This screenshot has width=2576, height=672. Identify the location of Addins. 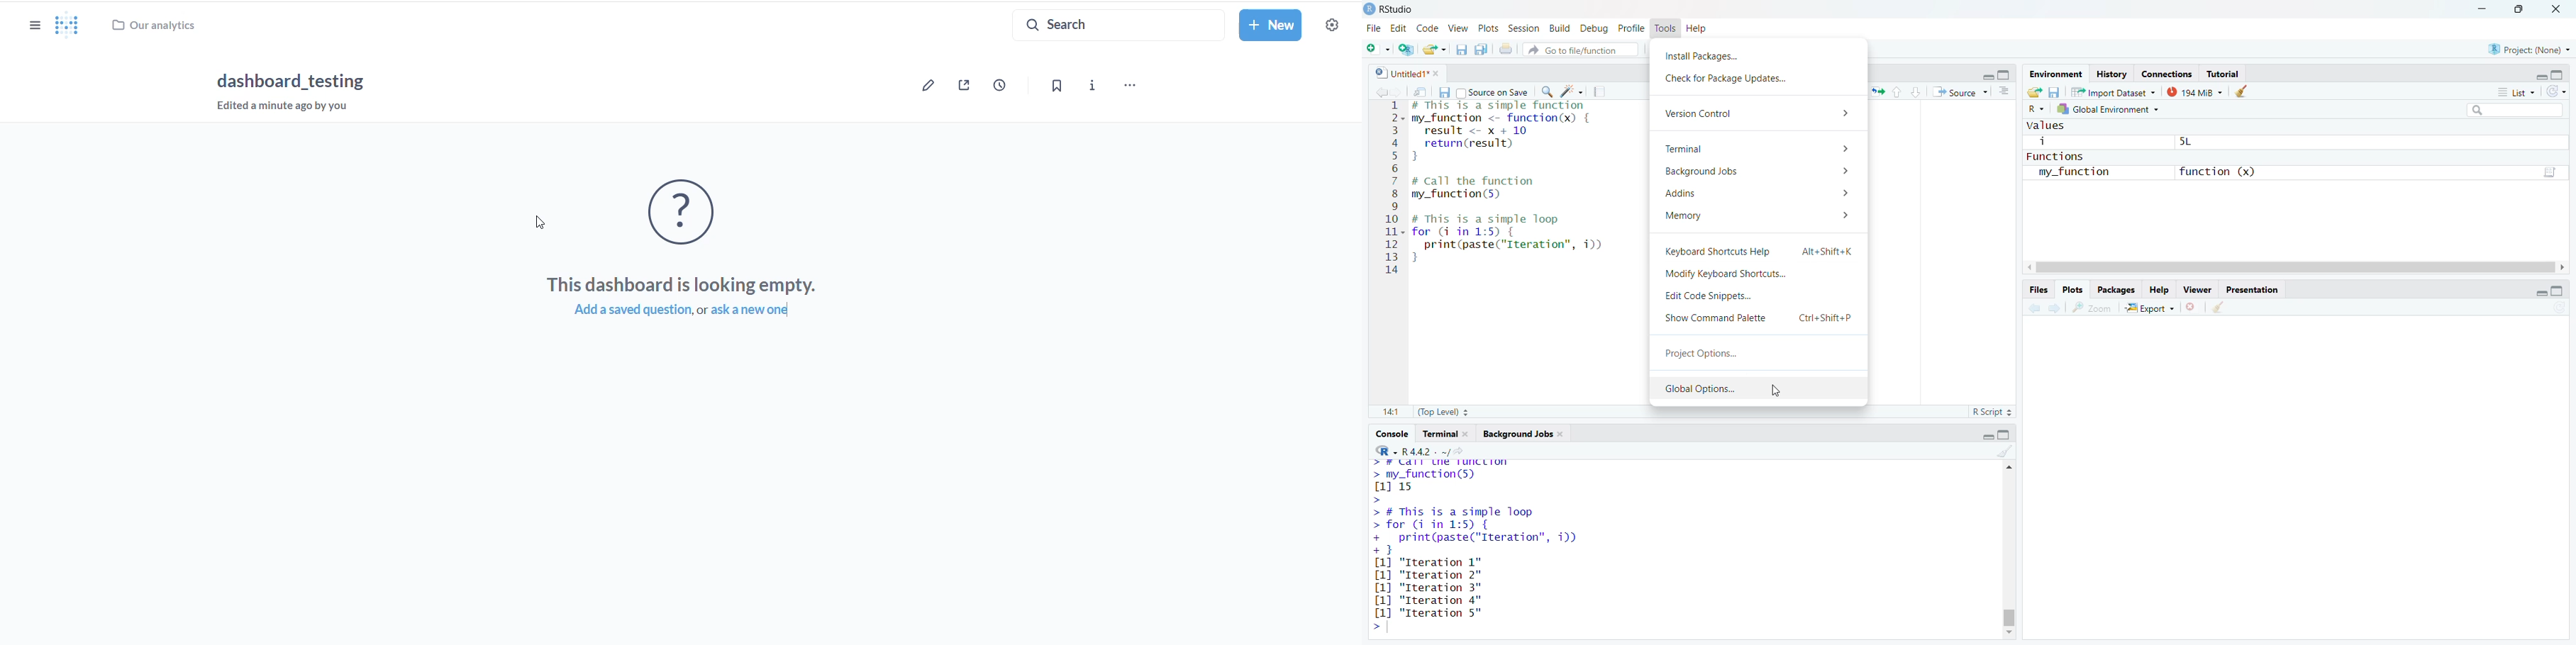
(1755, 194).